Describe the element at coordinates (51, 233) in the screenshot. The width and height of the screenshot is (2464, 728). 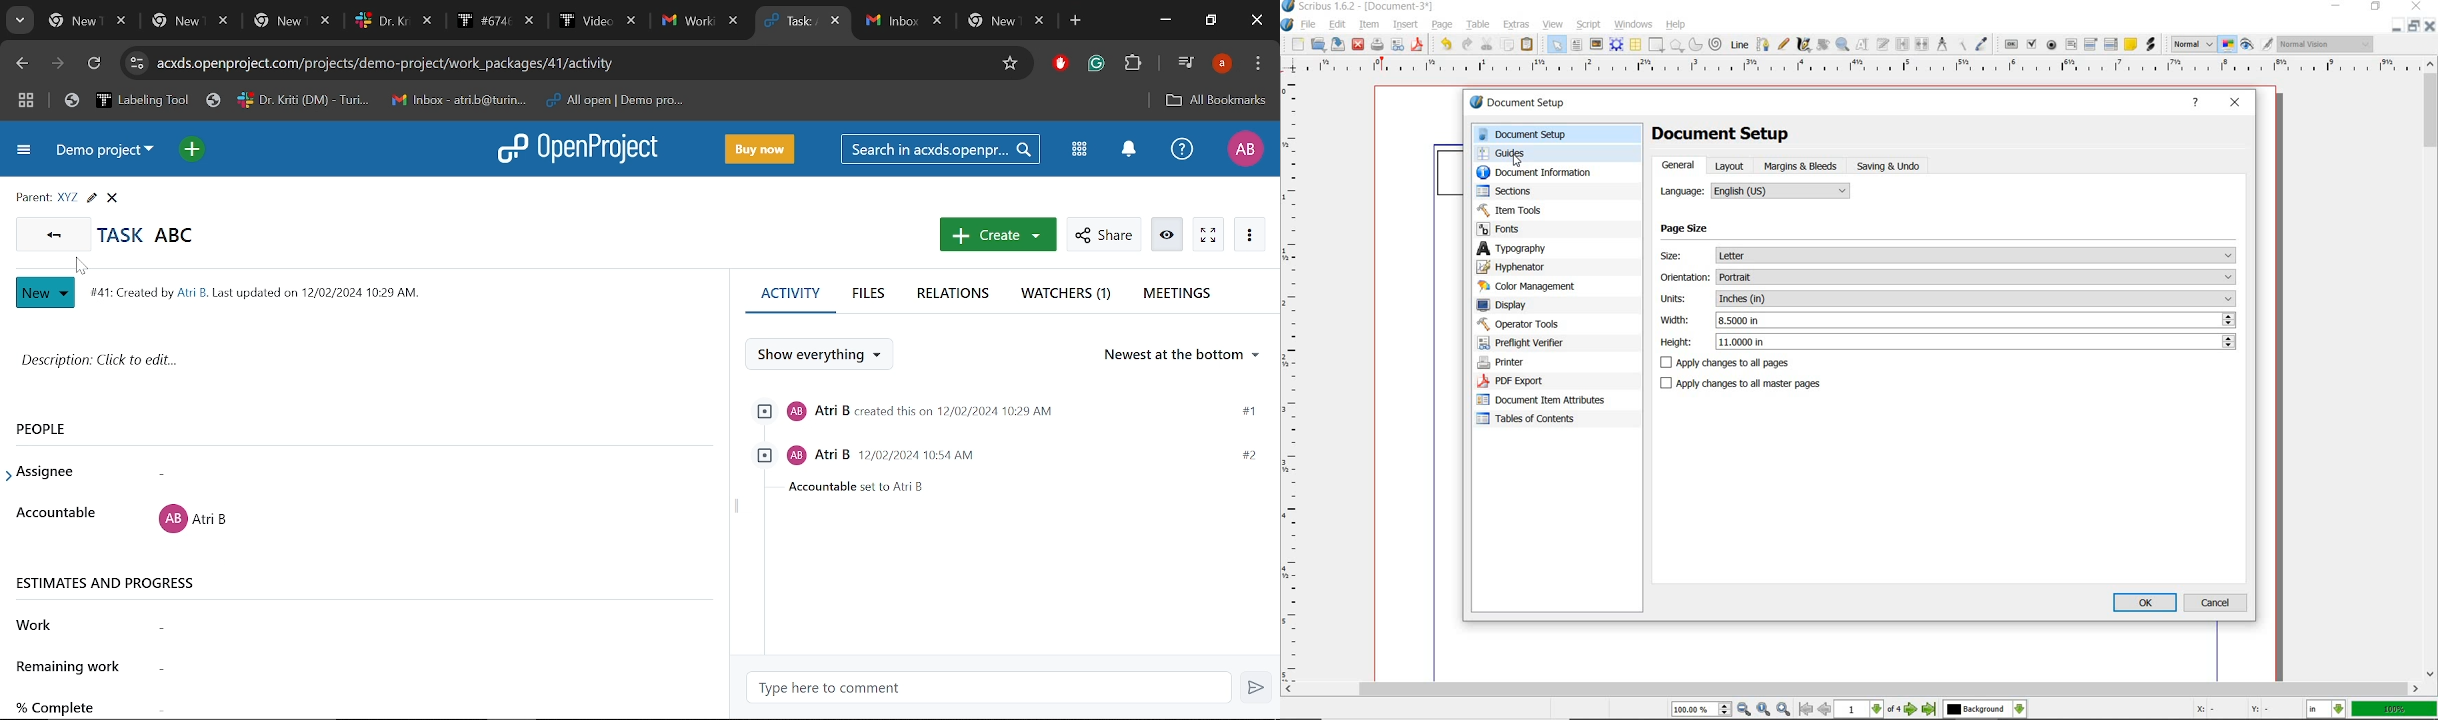
I see `Go back` at that location.